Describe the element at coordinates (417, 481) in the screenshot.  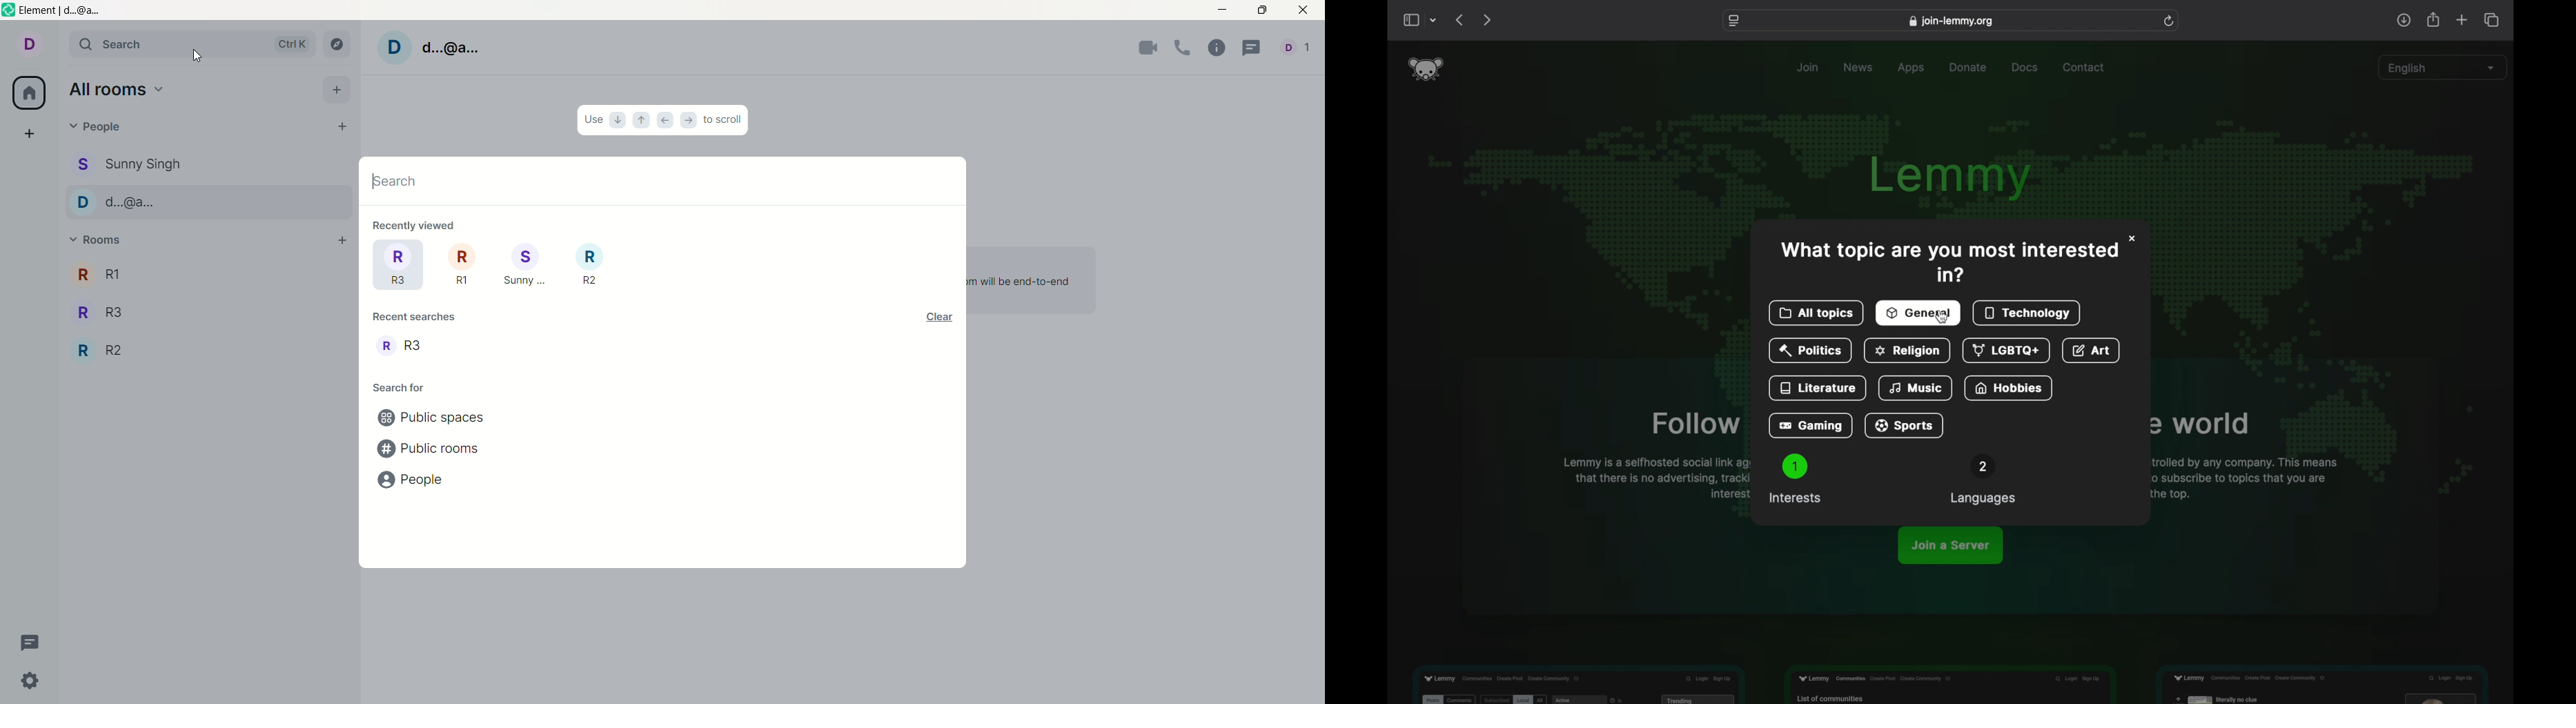
I see `people` at that location.